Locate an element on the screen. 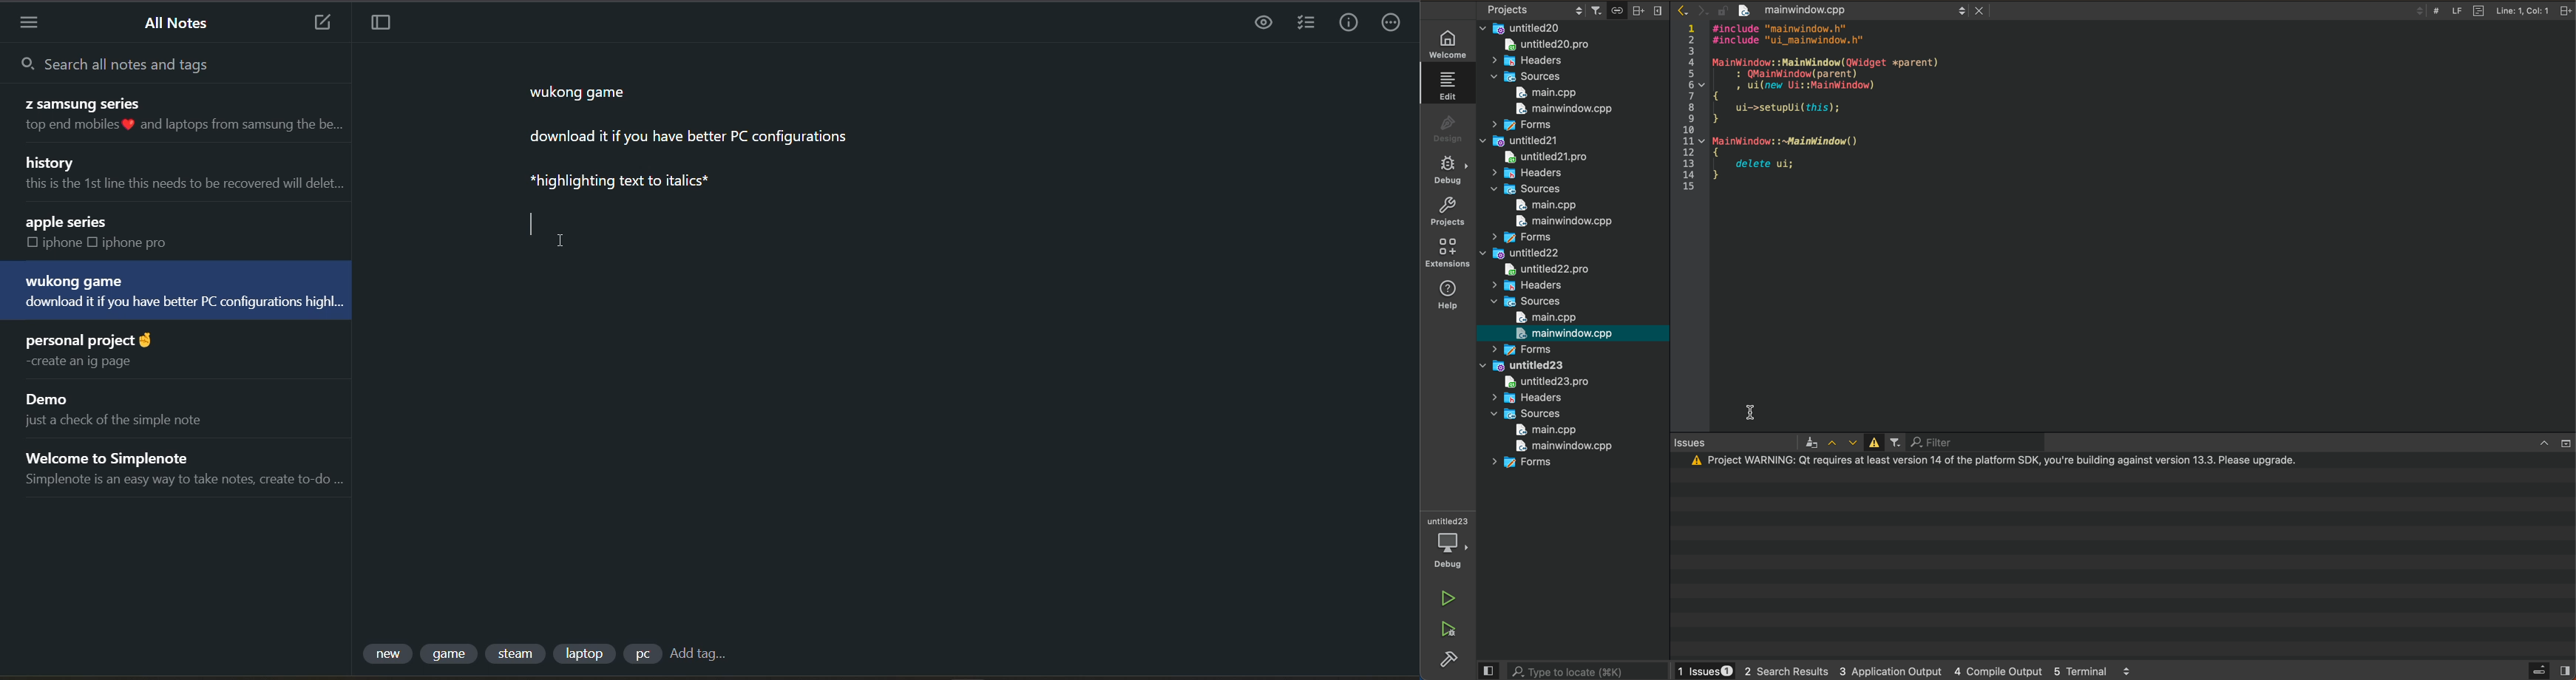 This screenshot has width=2576, height=700. split editor vertically is located at coordinates (1657, 9).